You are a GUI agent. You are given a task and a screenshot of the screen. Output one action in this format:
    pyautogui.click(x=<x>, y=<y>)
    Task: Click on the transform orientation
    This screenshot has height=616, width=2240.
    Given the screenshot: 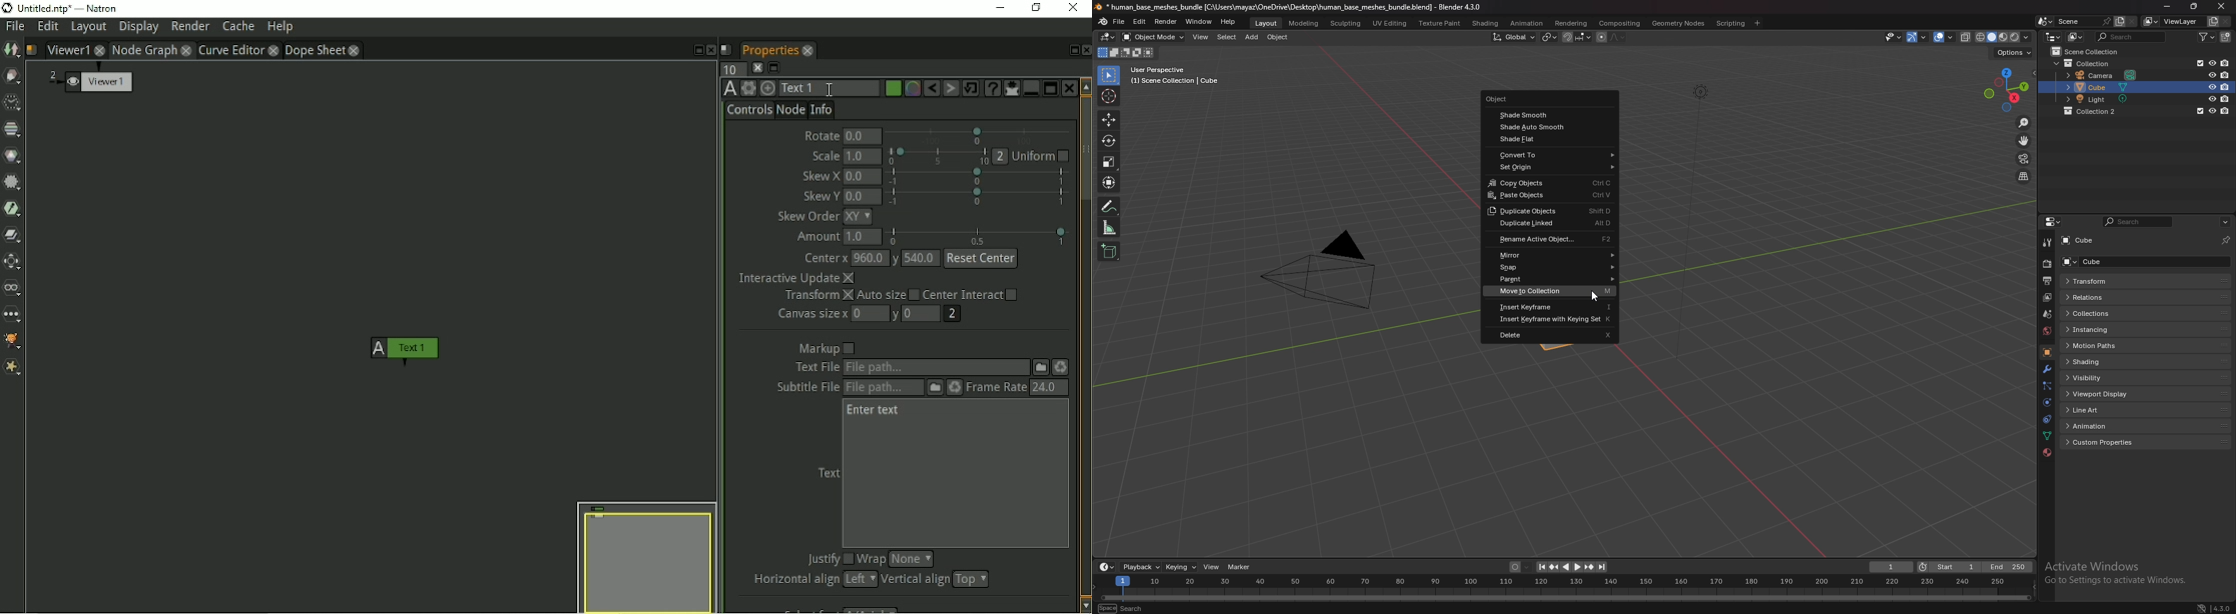 What is the action you would take?
    pyautogui.click(x=1515, y=37)
    